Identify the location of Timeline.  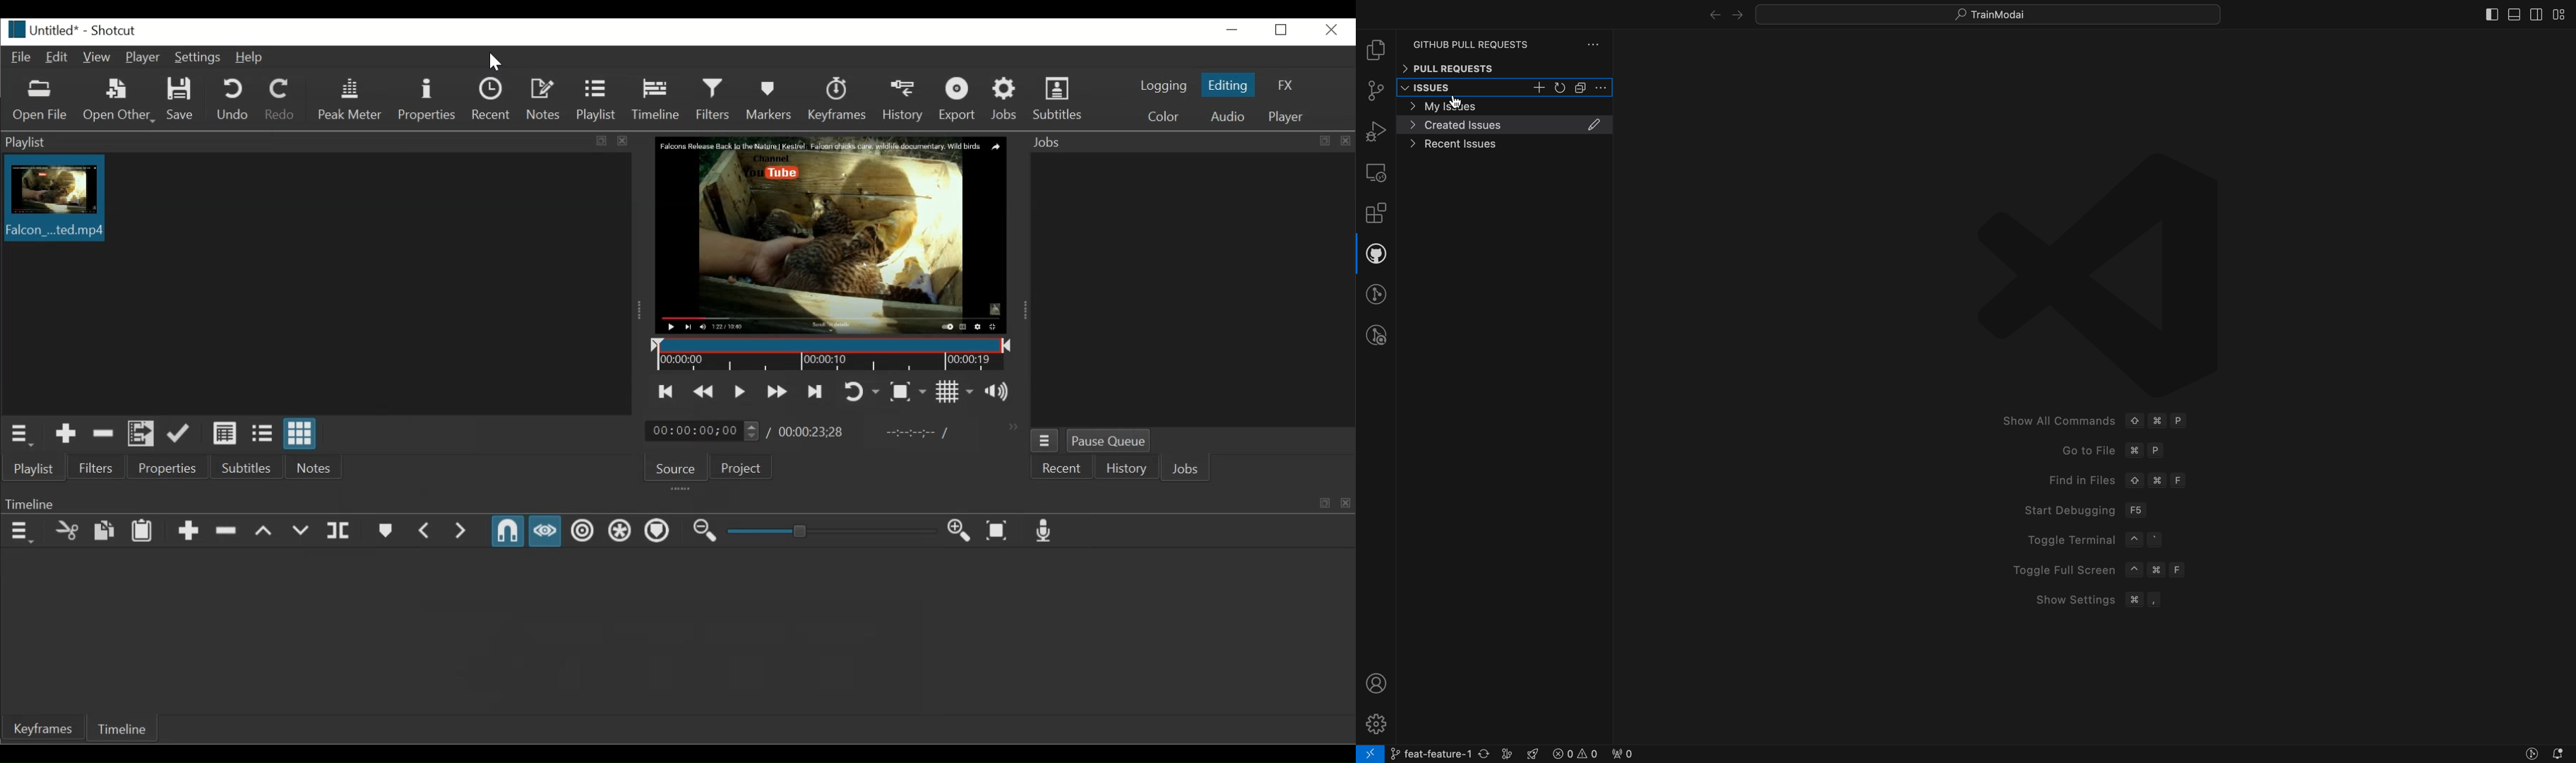
(119, 730).